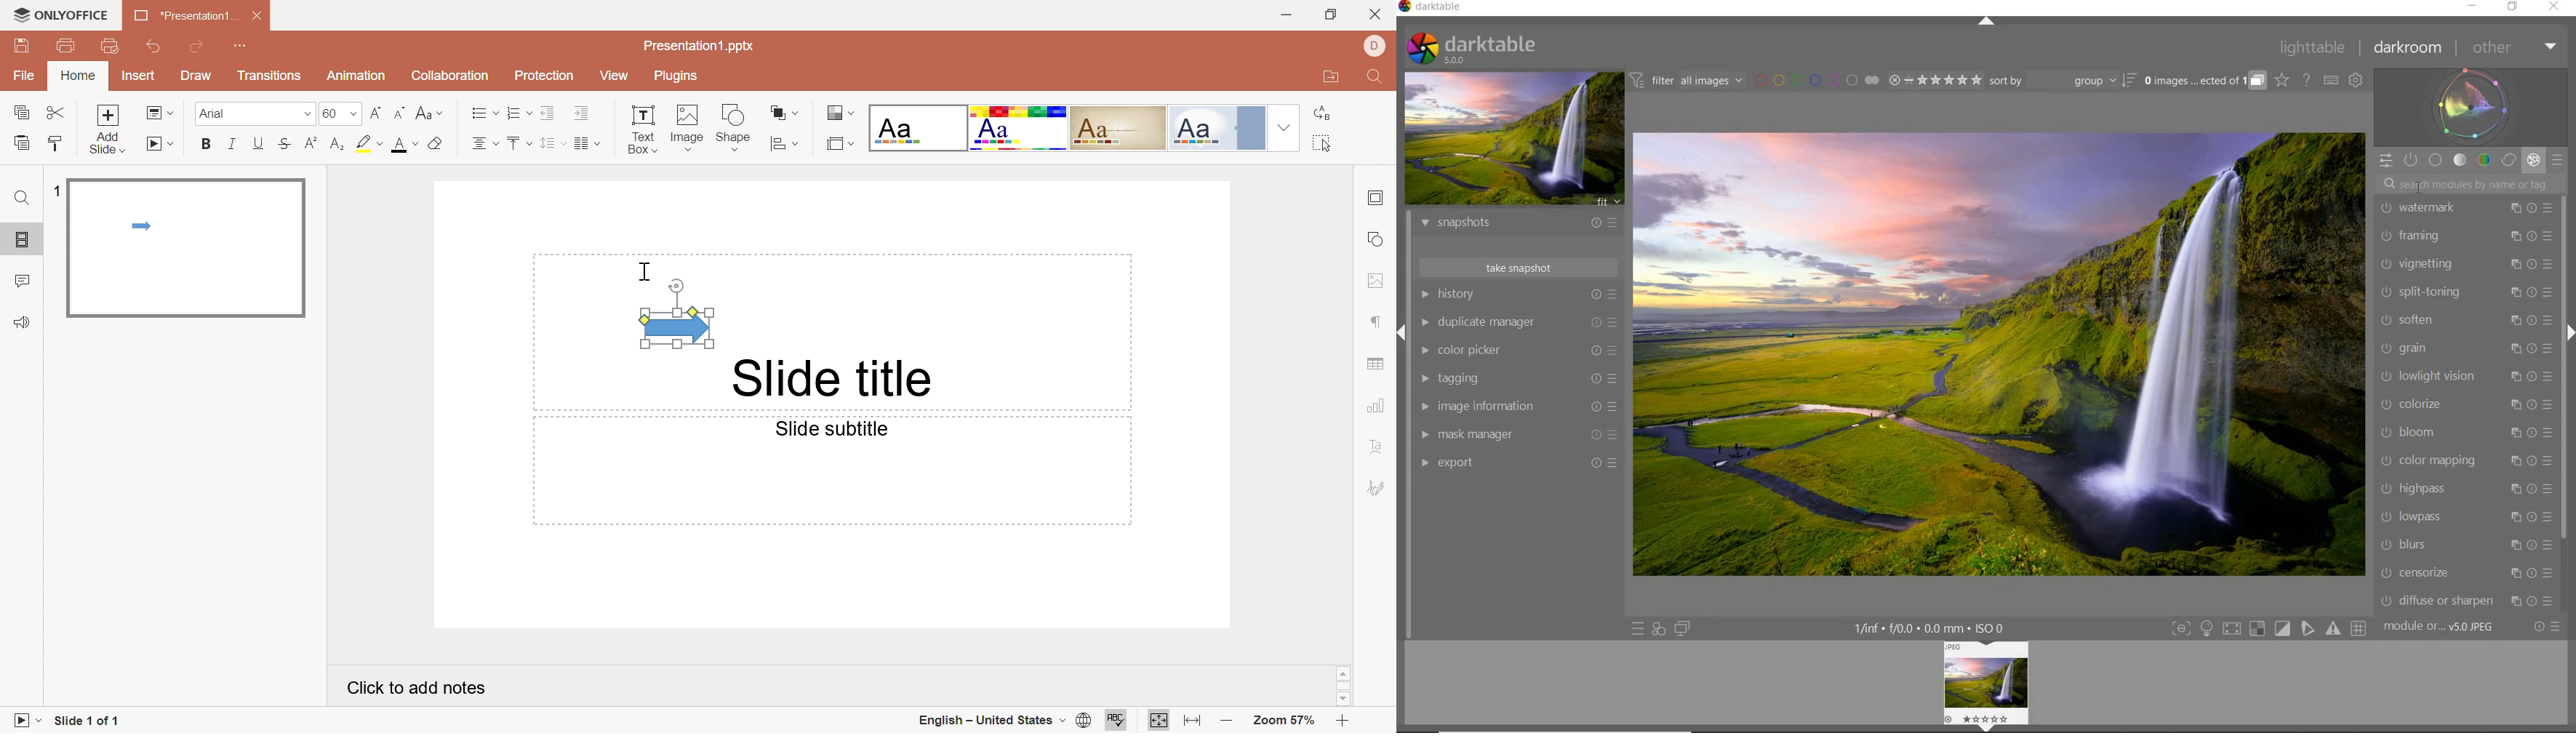 Image resolution: width=2576 pixels, height=756 pixels. I want to click on lowlight vision, so click(2466, 377).